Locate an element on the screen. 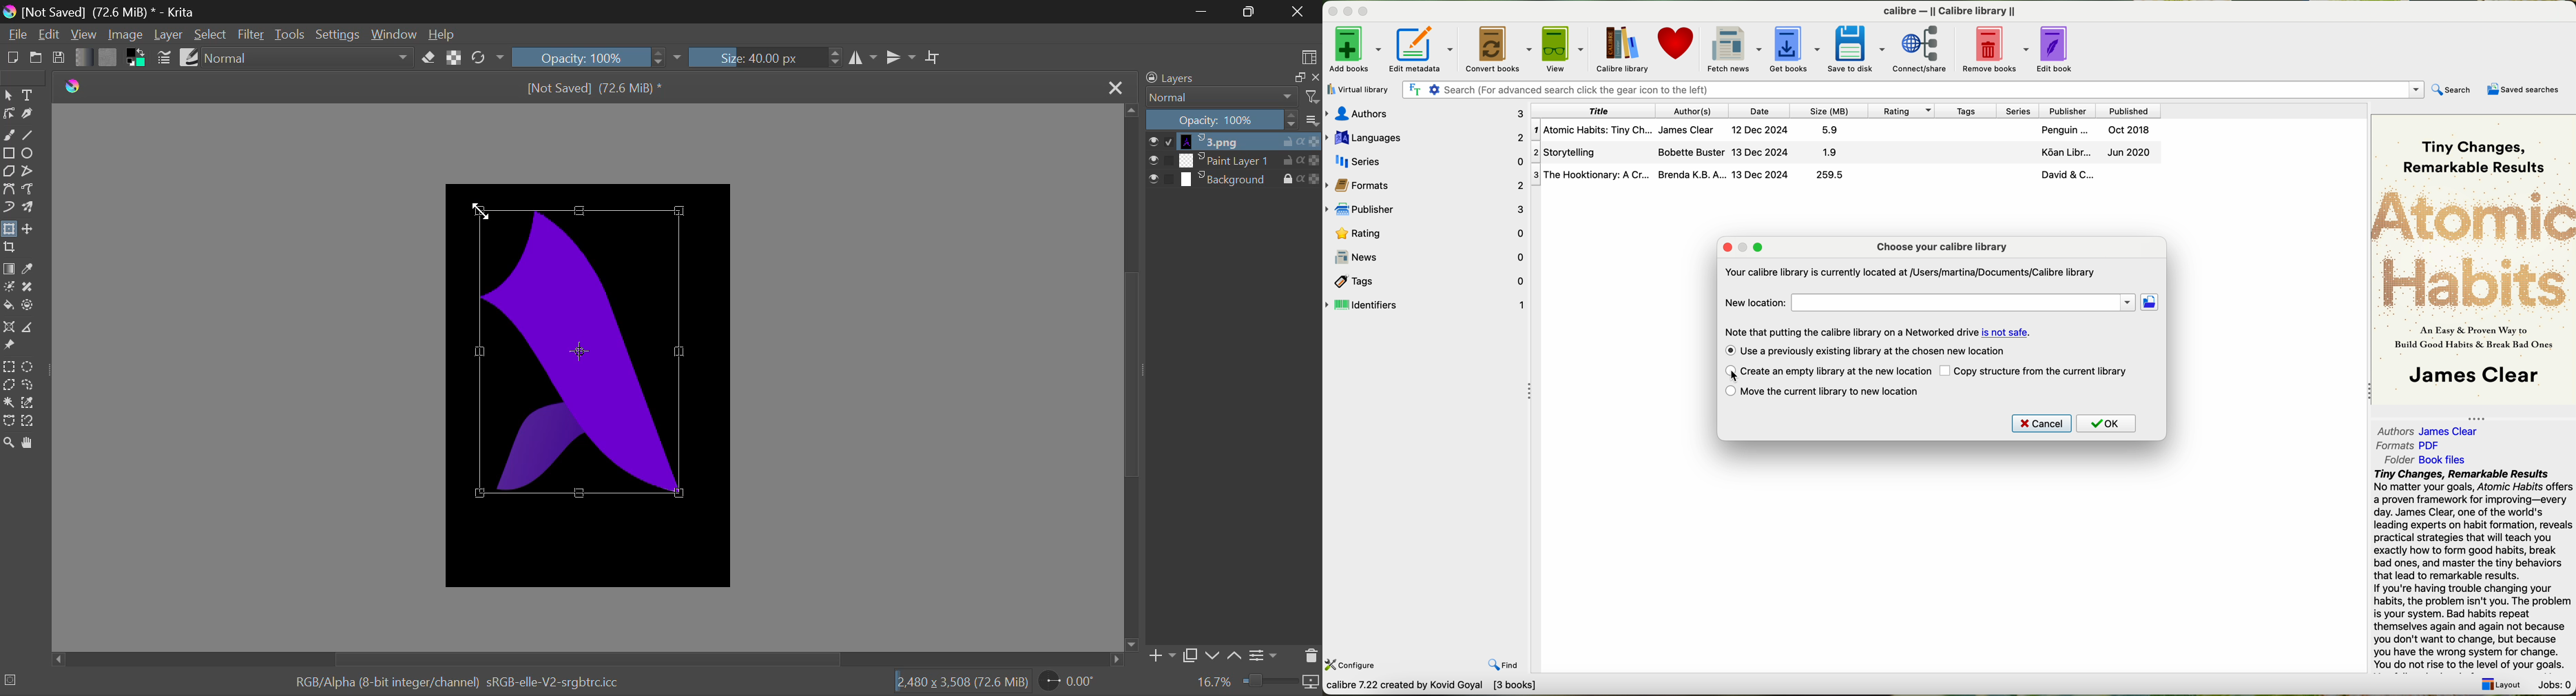 Image resolution: width=2576 pixels, height=700 pixels. find is located at coordinates (1496, 658).